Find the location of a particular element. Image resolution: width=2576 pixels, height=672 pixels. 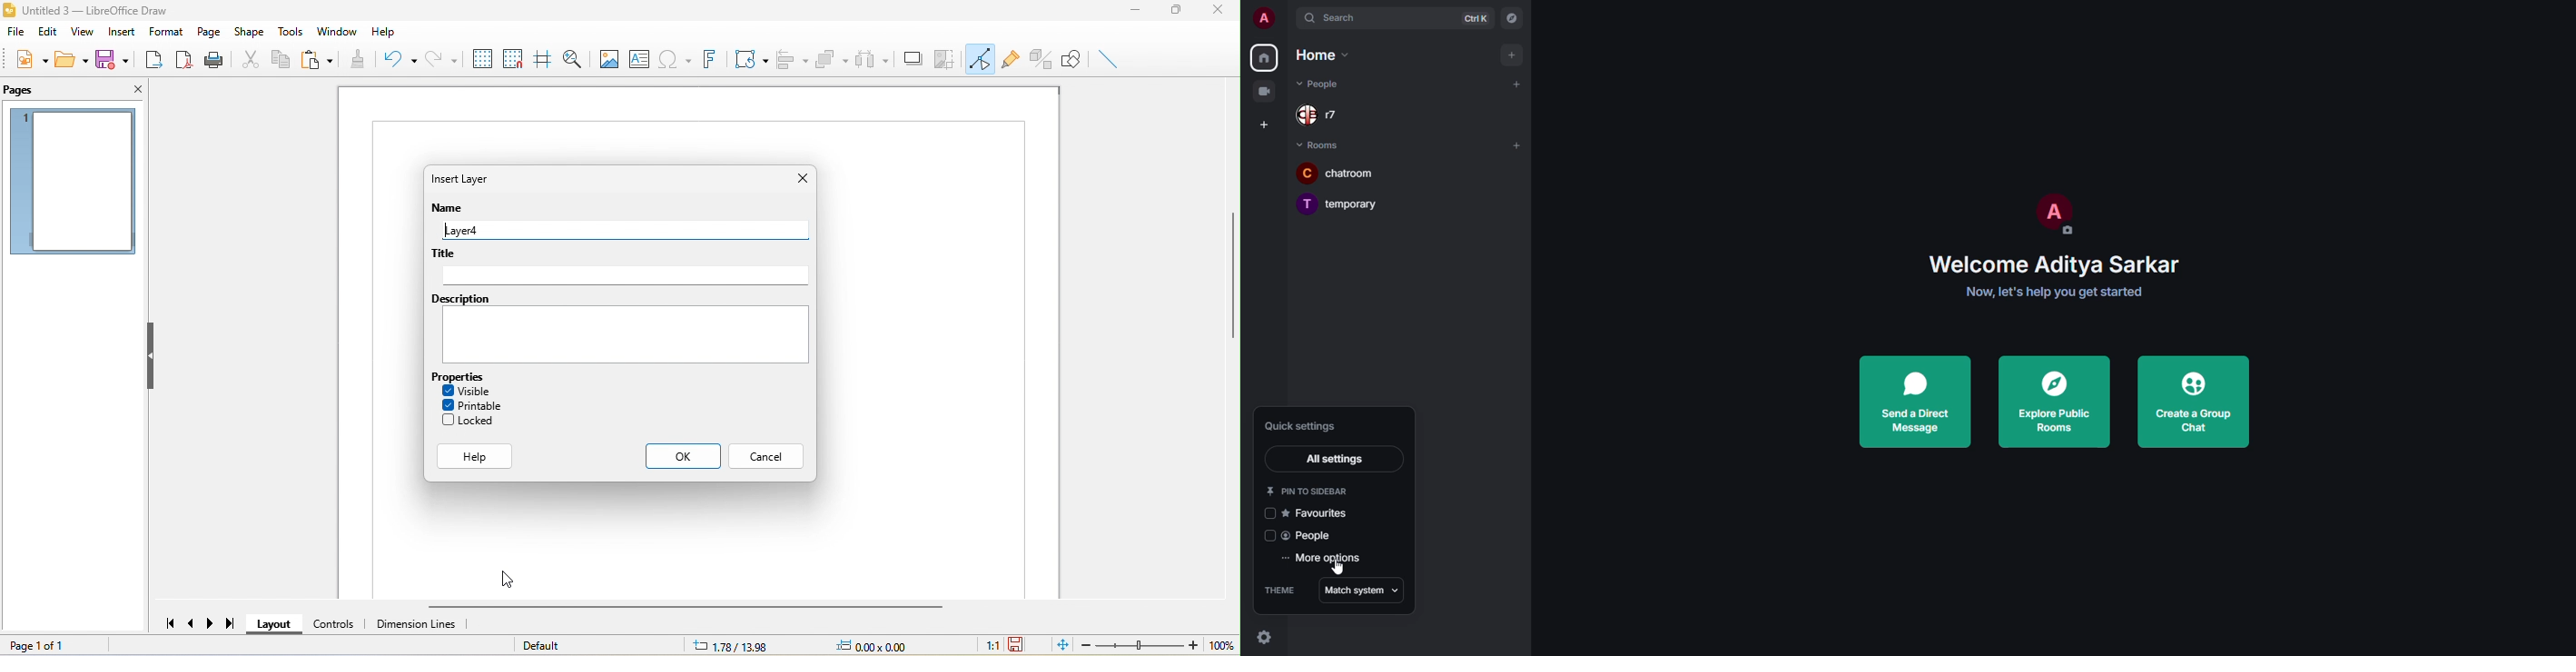

close is located at coordinates (133, 91).